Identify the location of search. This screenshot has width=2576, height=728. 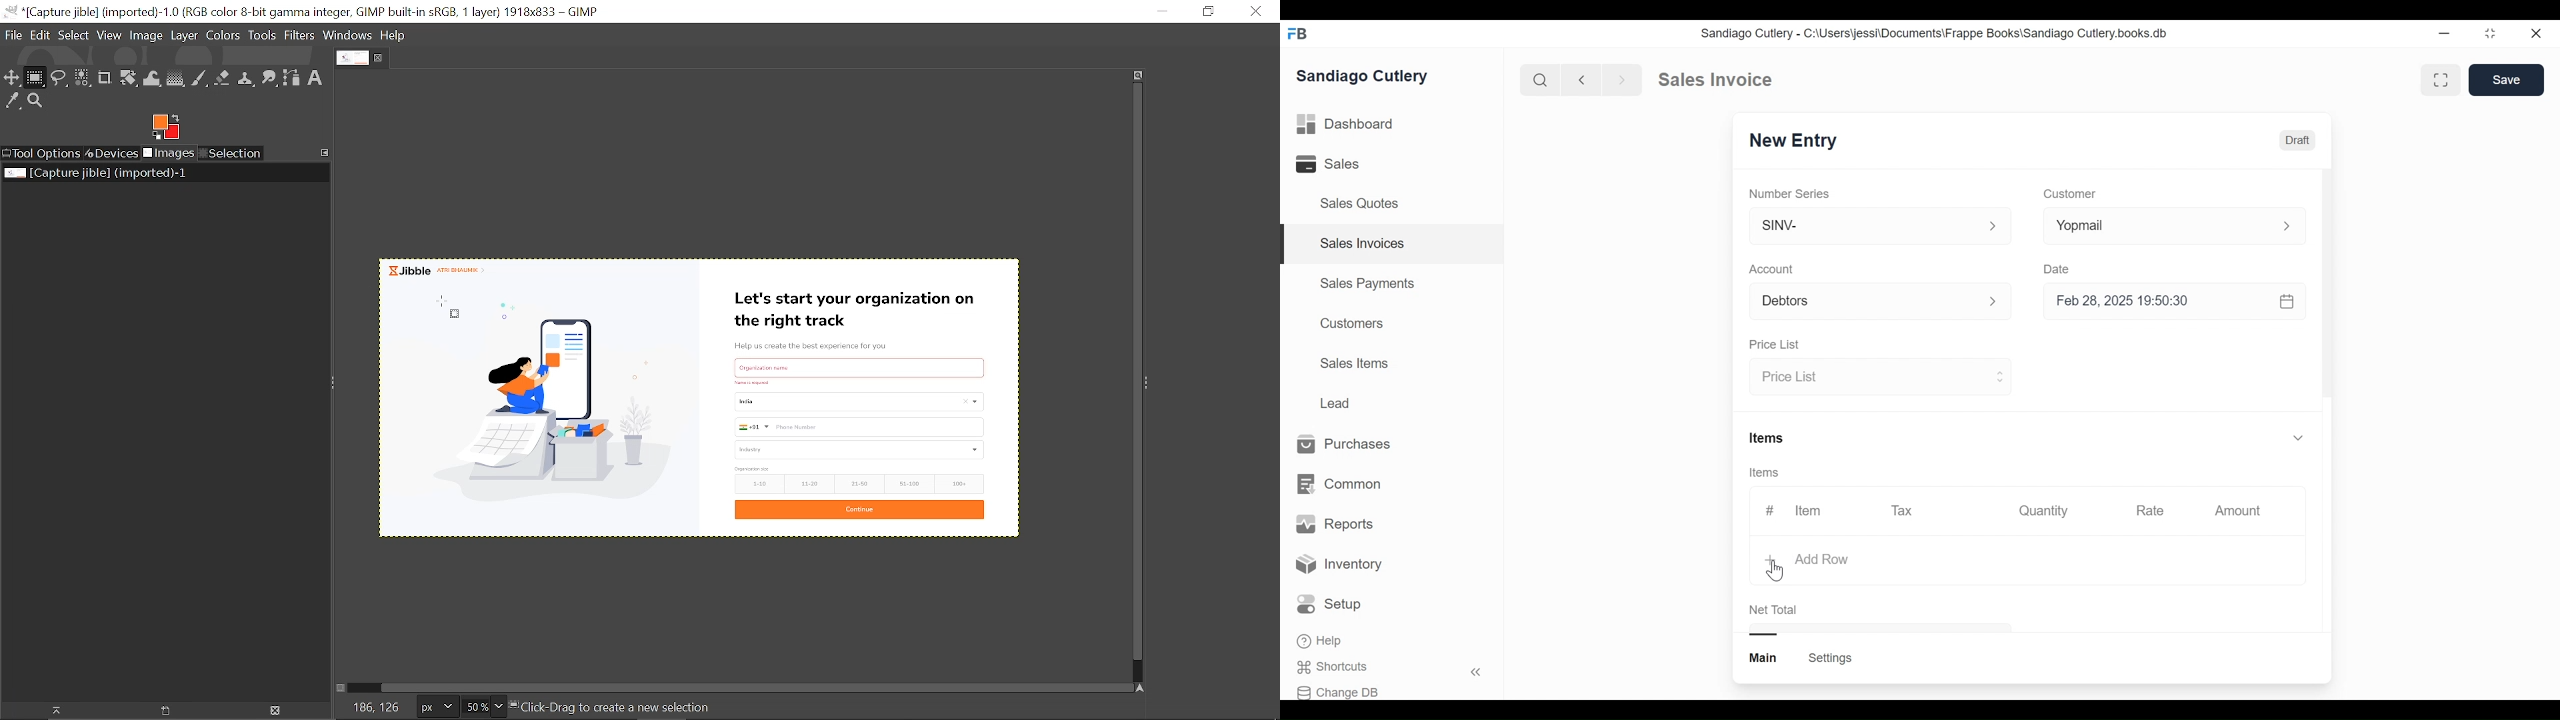
(1541, 81).